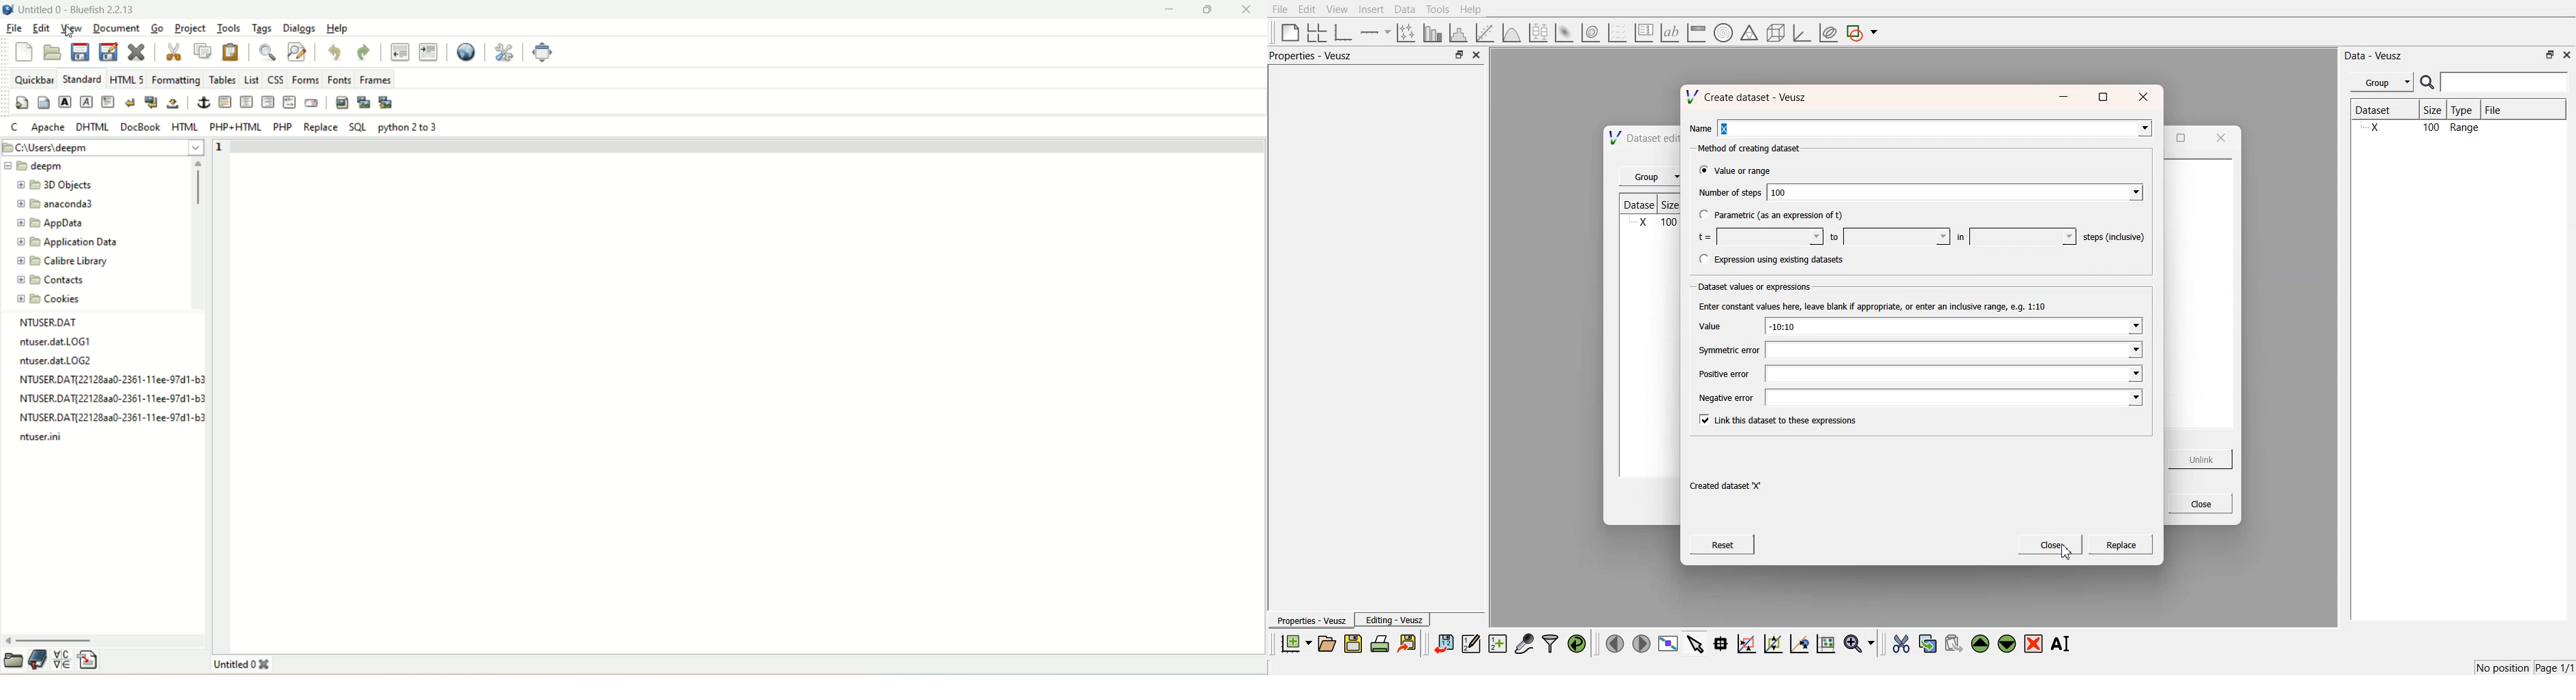 The image size is (2576, 700). I want to click on view plot full screen, so click(1667, 644).